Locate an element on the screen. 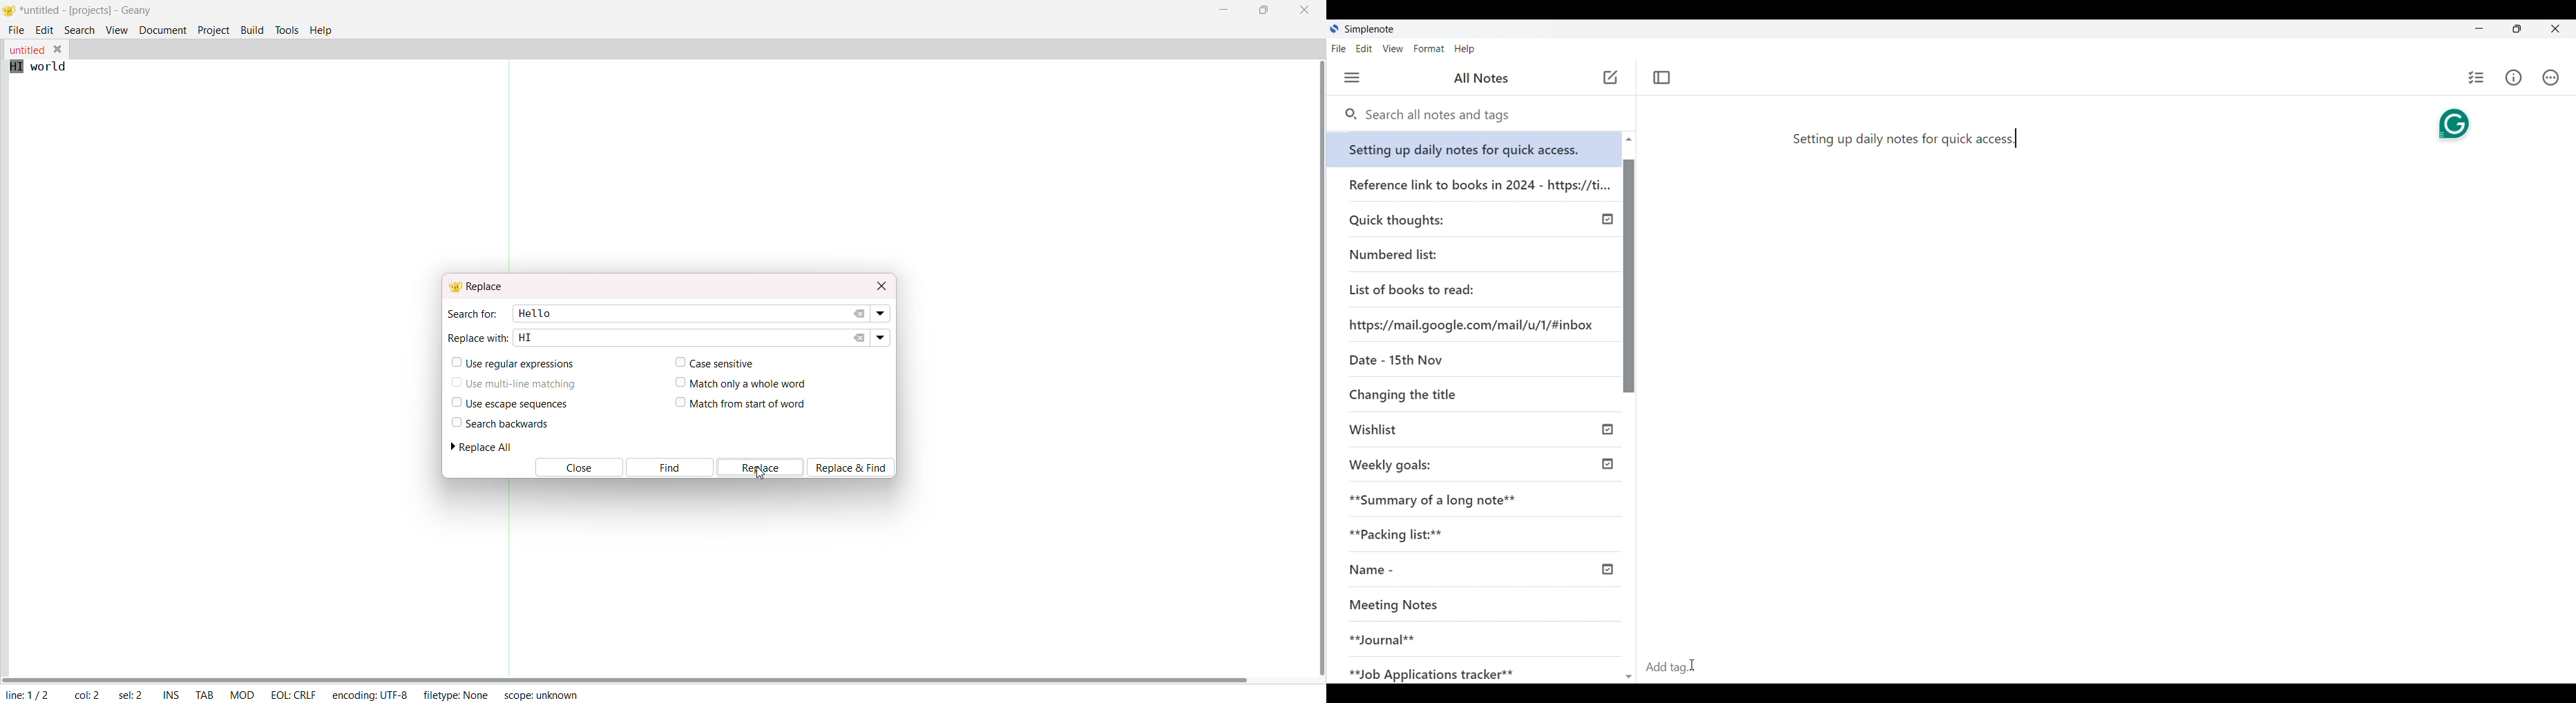  Search notes and tags is located at coordinates (1443, 115).